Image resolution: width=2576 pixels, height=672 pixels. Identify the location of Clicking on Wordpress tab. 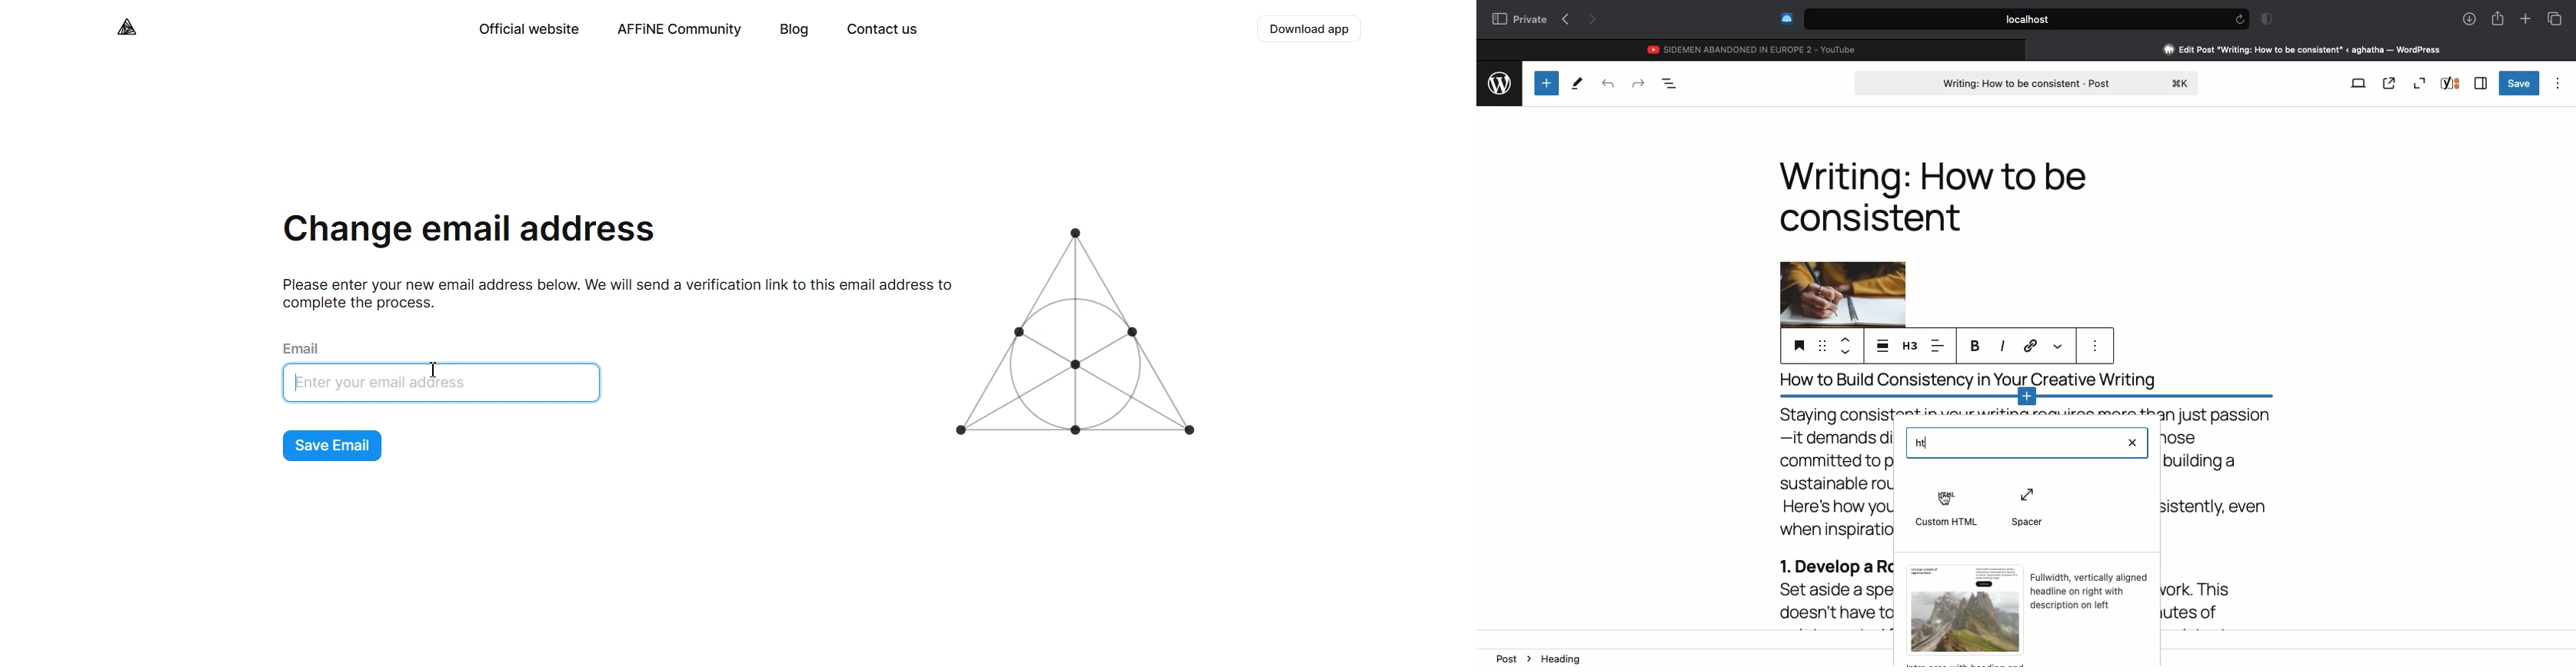
(2303, 49).